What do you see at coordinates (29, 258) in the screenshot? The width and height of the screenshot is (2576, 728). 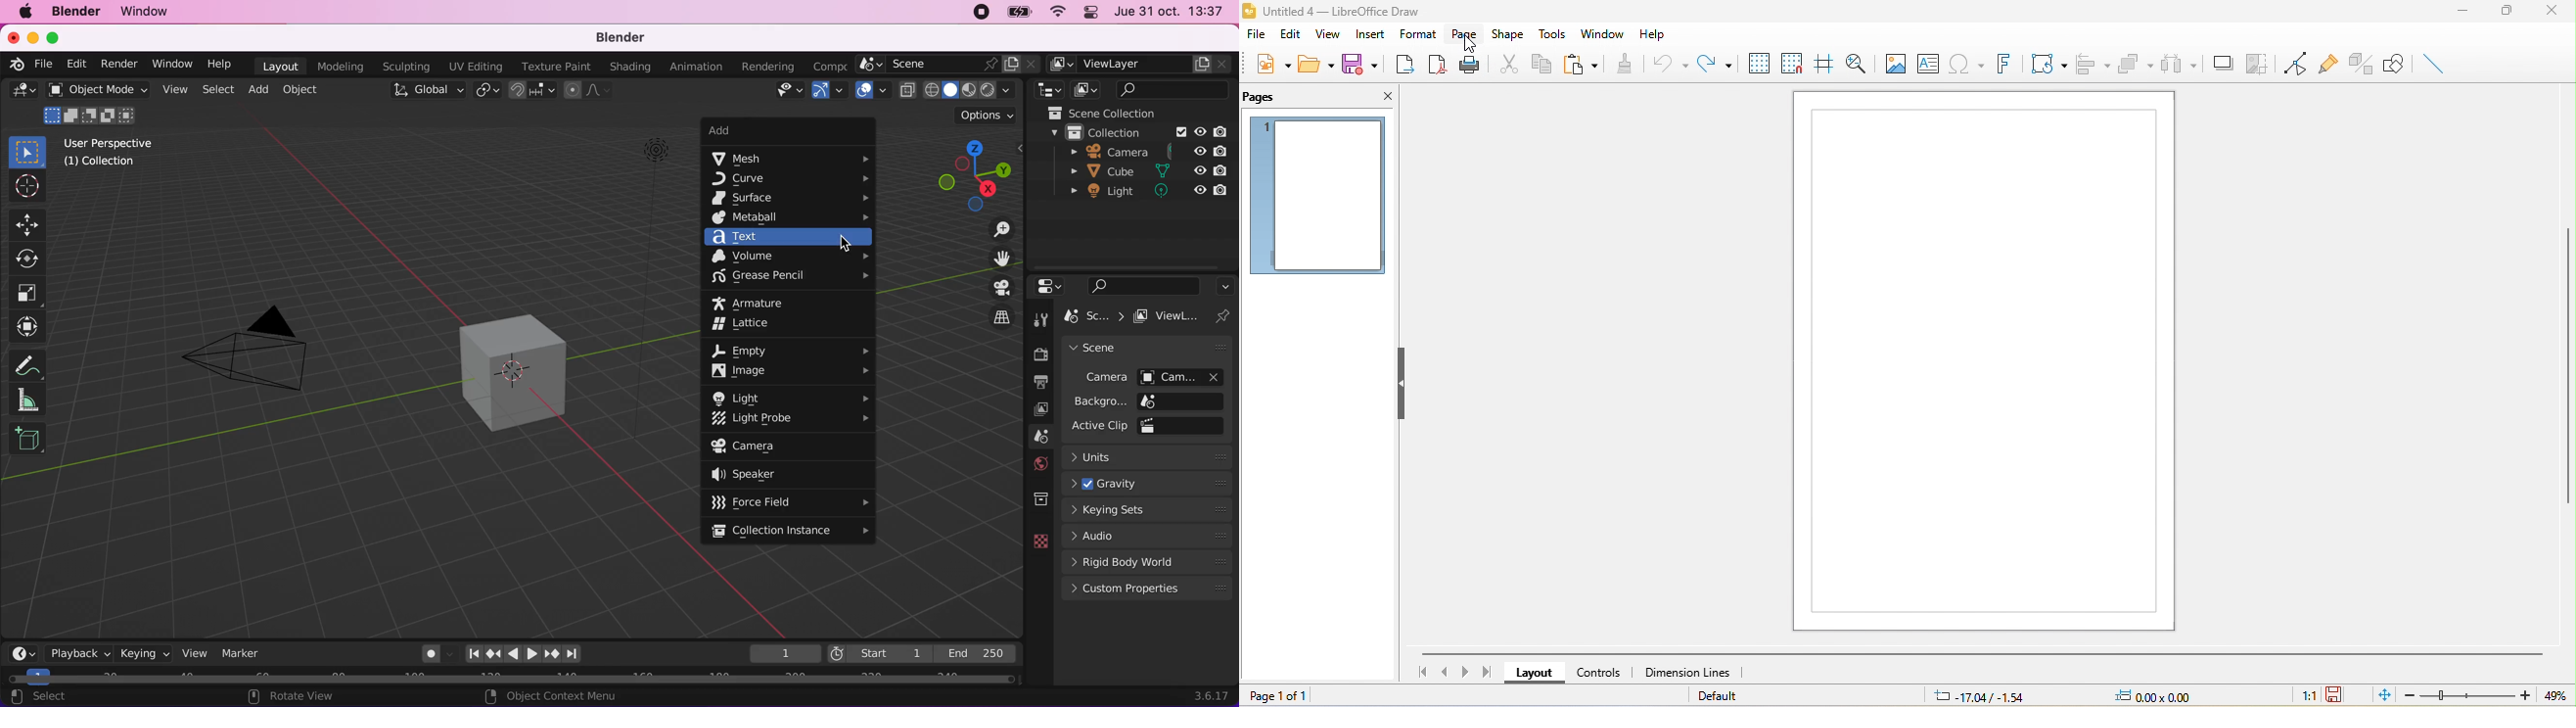 I see `rotate` at bounding box center [29, 258].